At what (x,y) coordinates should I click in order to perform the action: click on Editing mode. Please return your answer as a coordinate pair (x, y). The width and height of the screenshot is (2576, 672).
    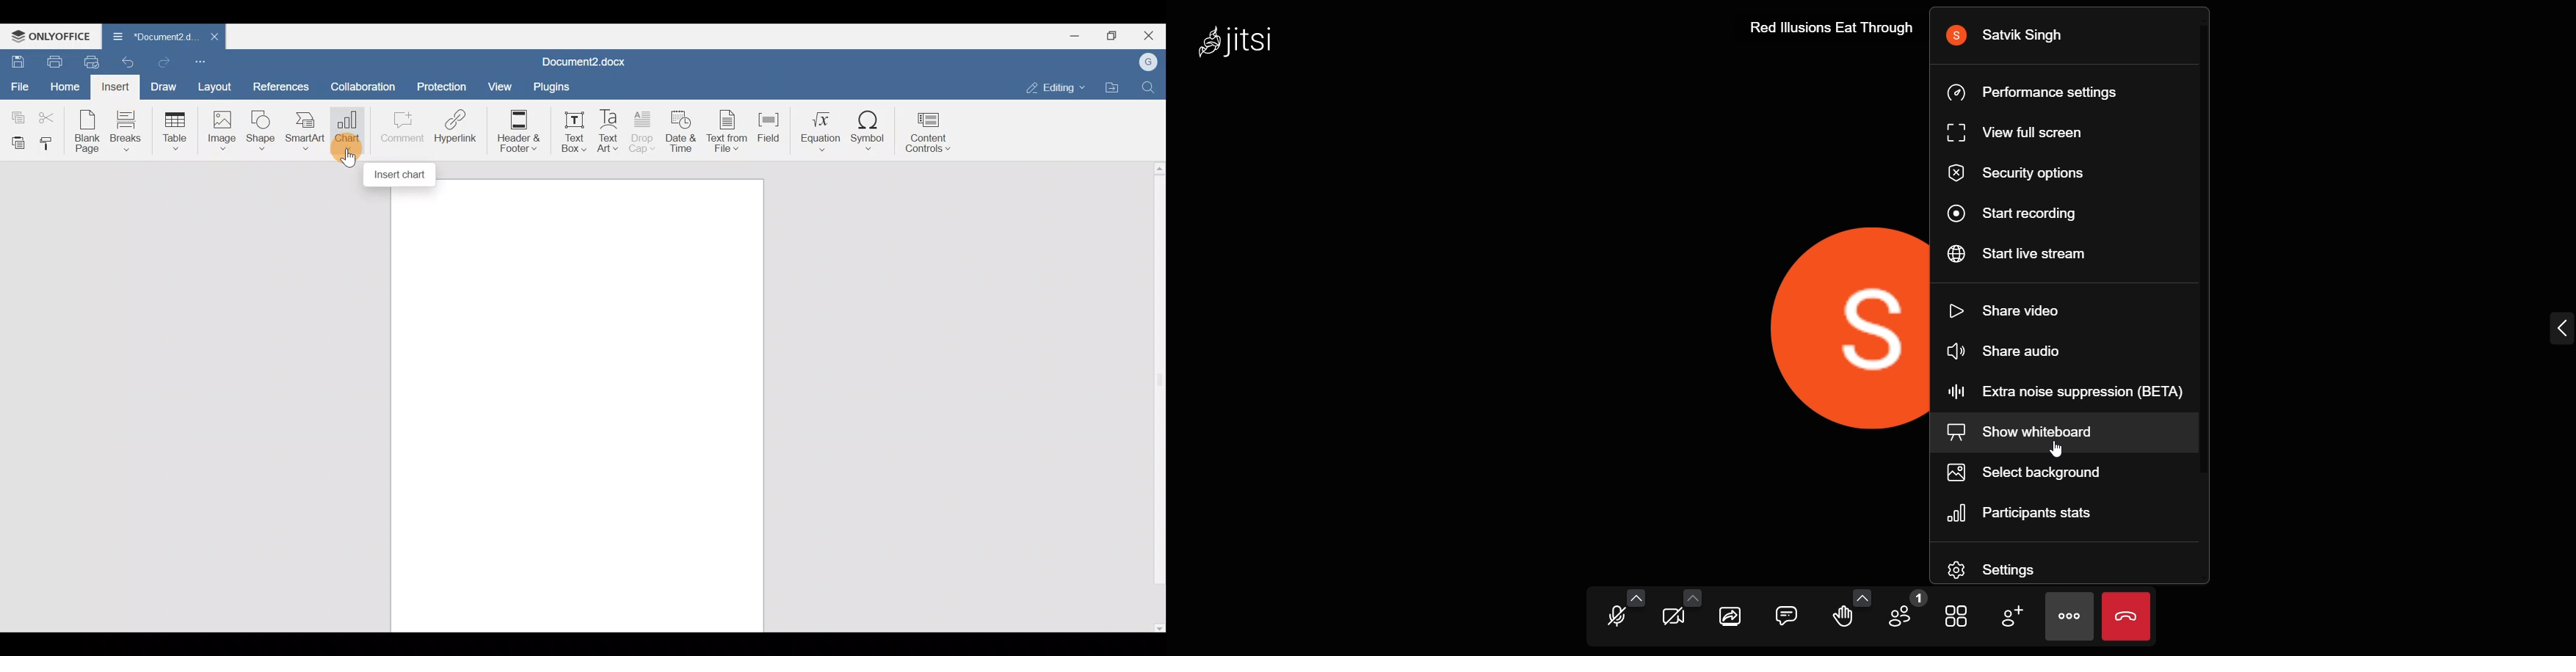
    Looking at the image, I should click on (1054, 85).